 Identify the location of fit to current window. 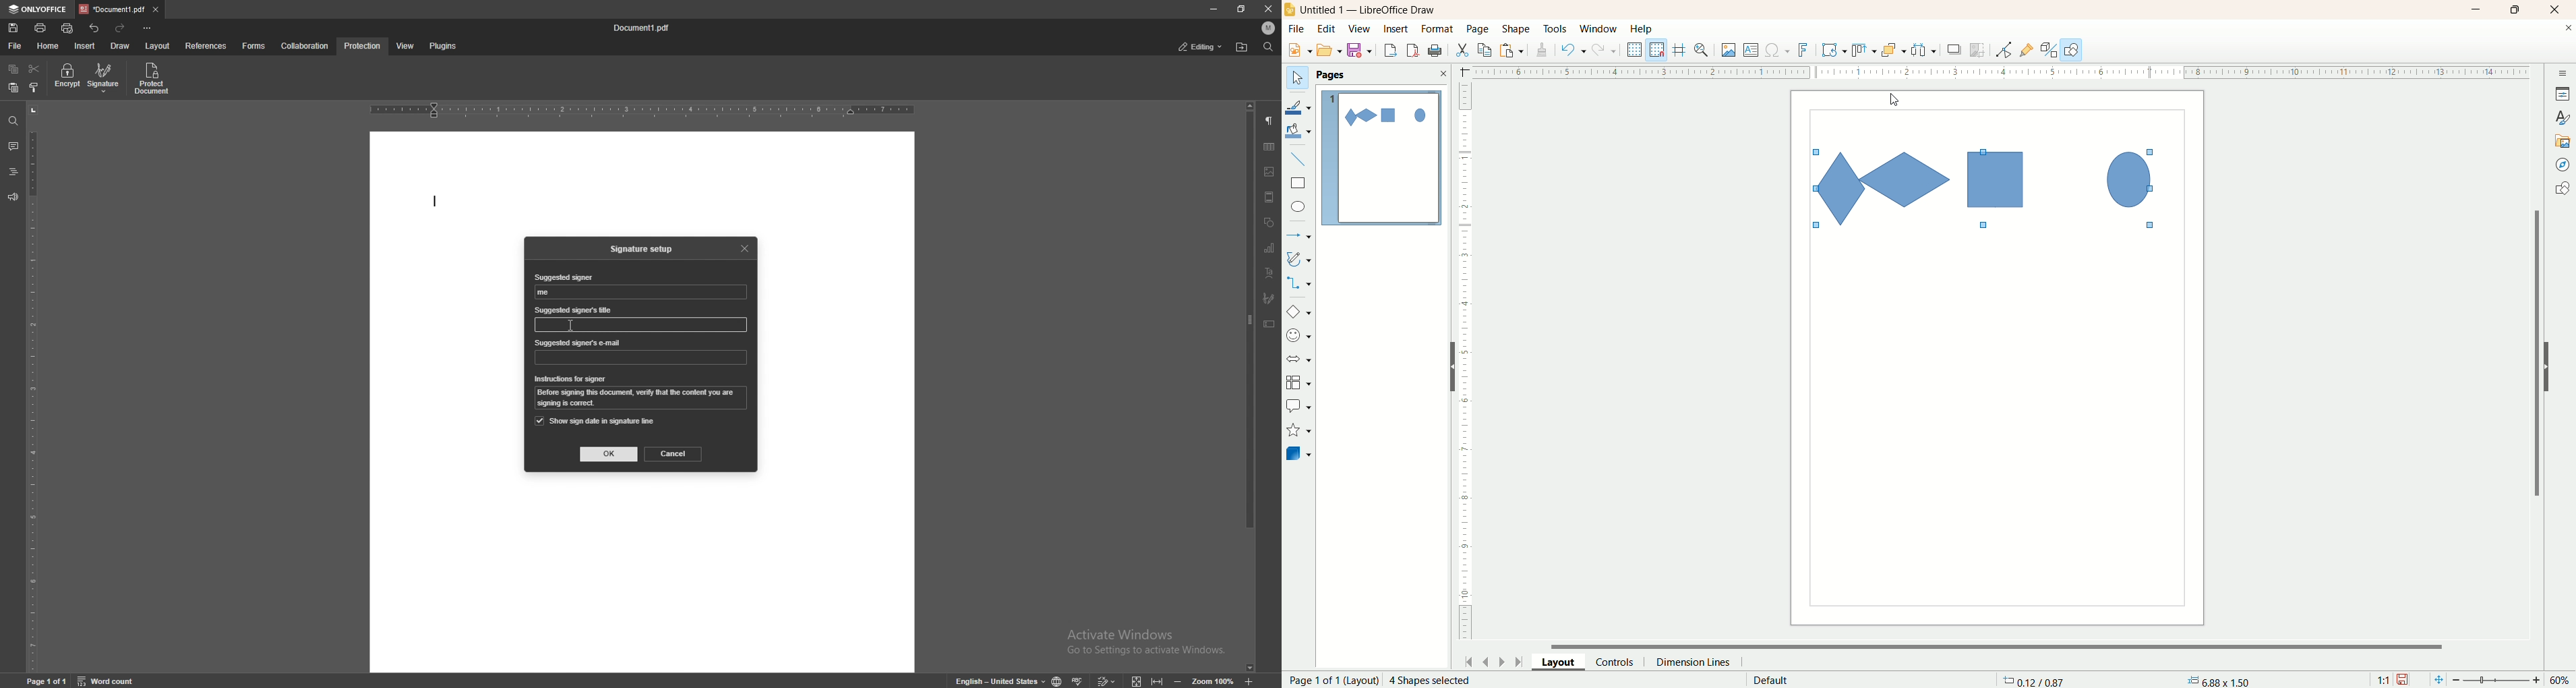
(2437, 680).